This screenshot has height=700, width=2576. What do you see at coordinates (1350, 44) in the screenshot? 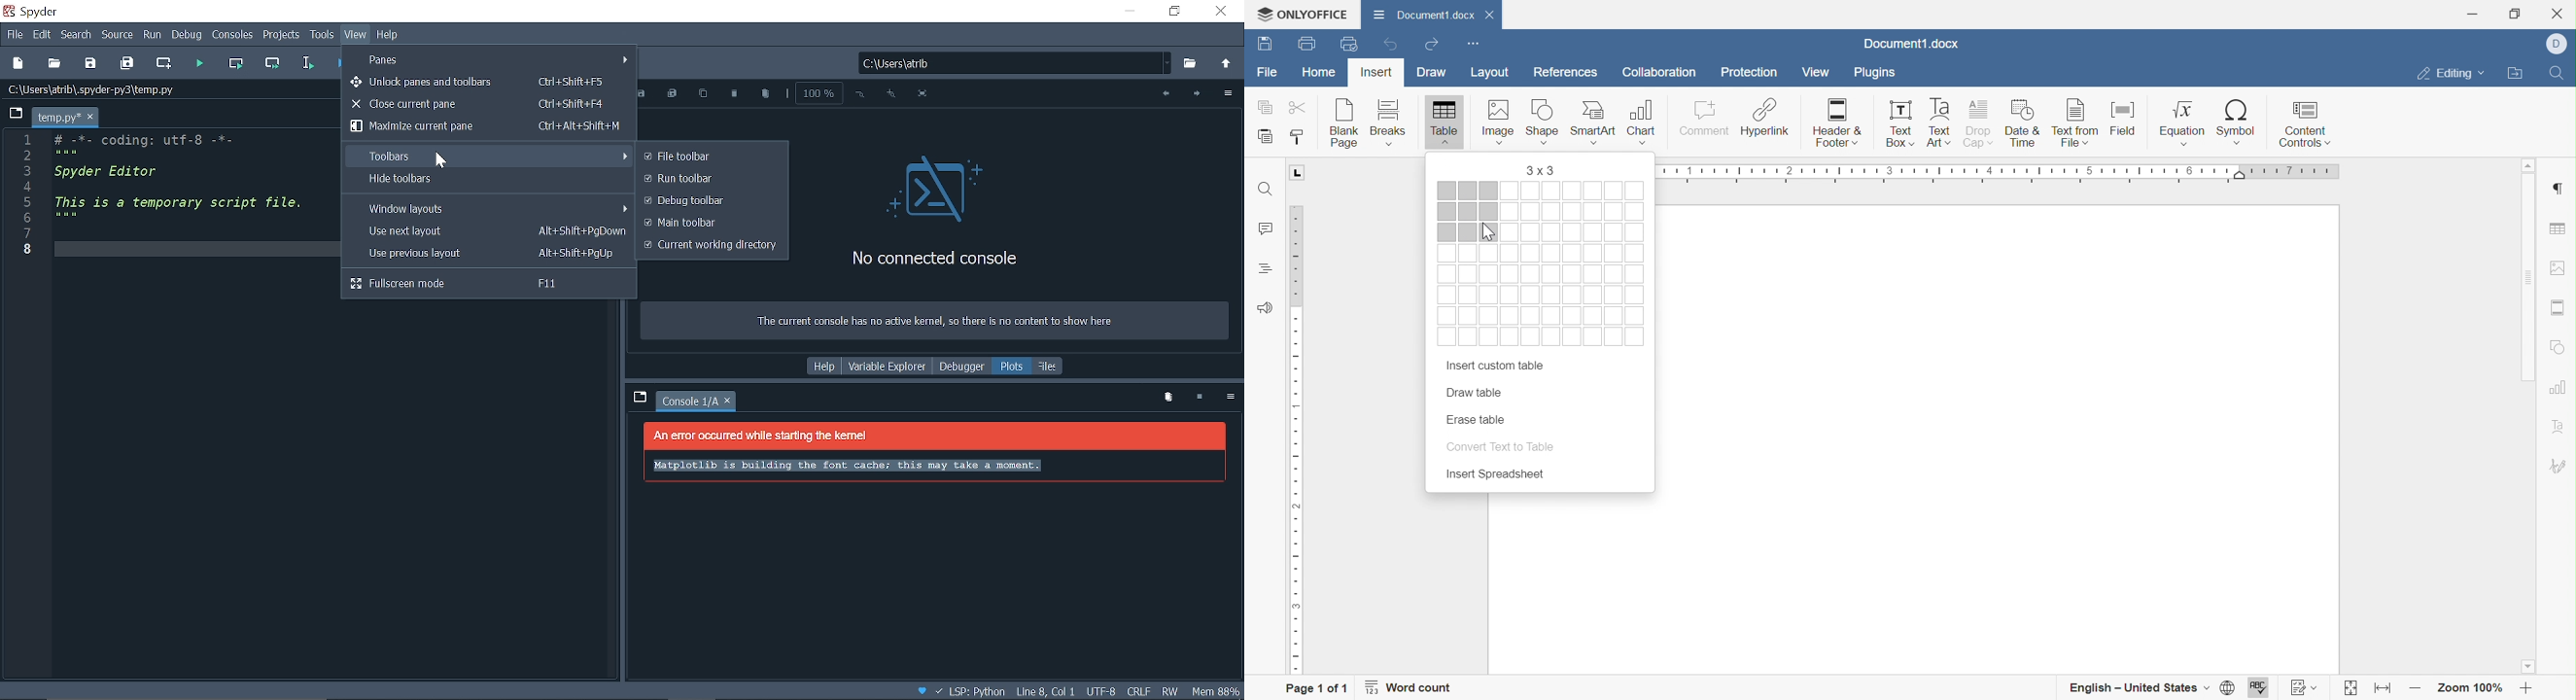
I see `Quick print` at bounding box center [1350, 44].